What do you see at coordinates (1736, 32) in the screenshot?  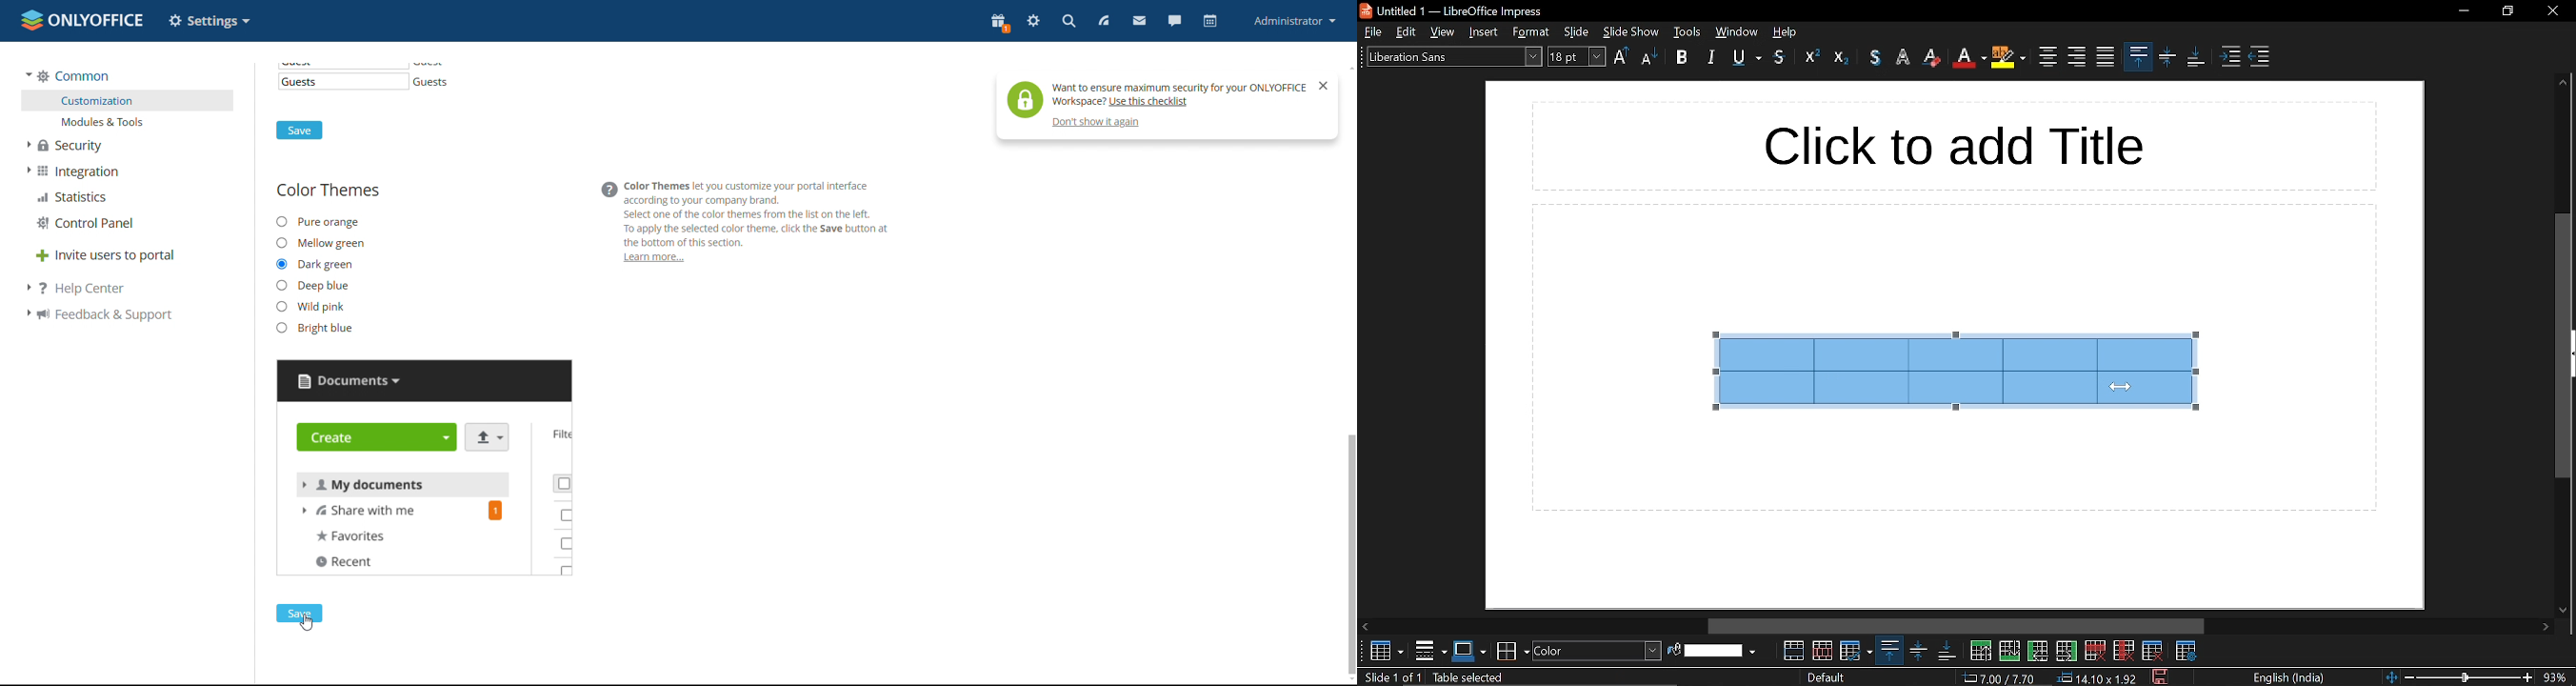 I see `window` at bounding box center [1736, 32].